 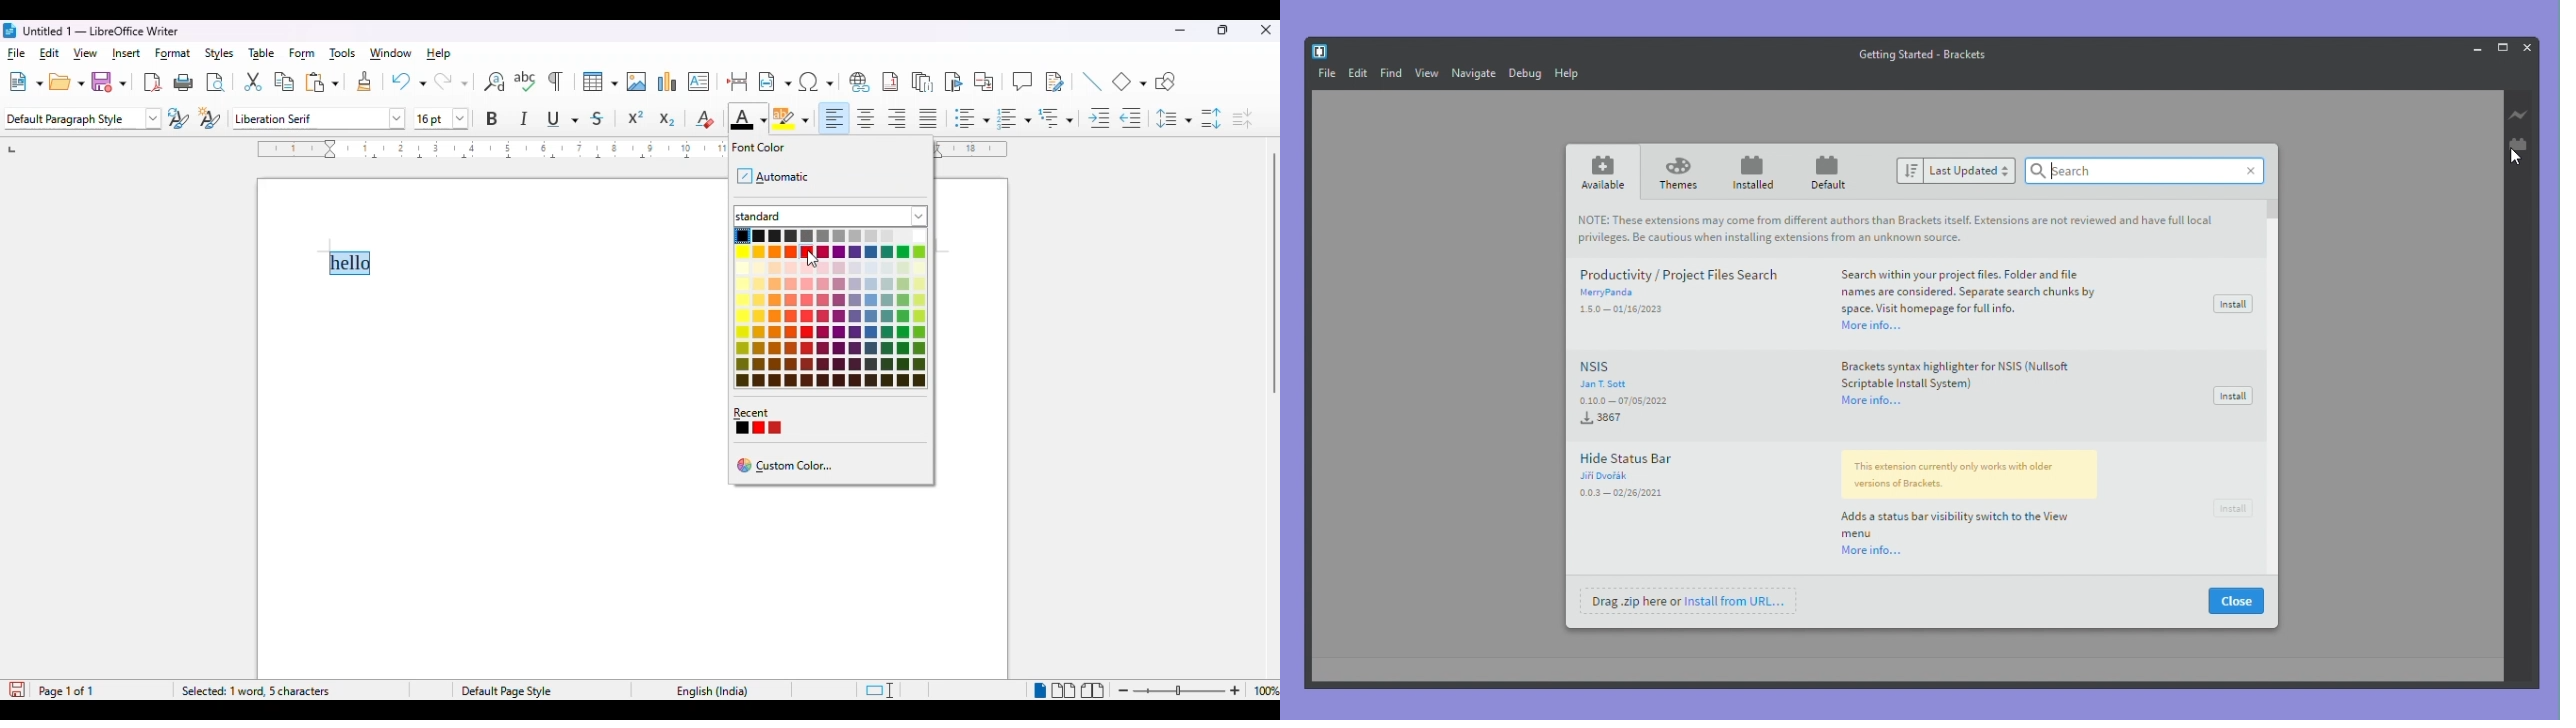 I want to click on Sorting by last updated, so click(x=1968, y=172).